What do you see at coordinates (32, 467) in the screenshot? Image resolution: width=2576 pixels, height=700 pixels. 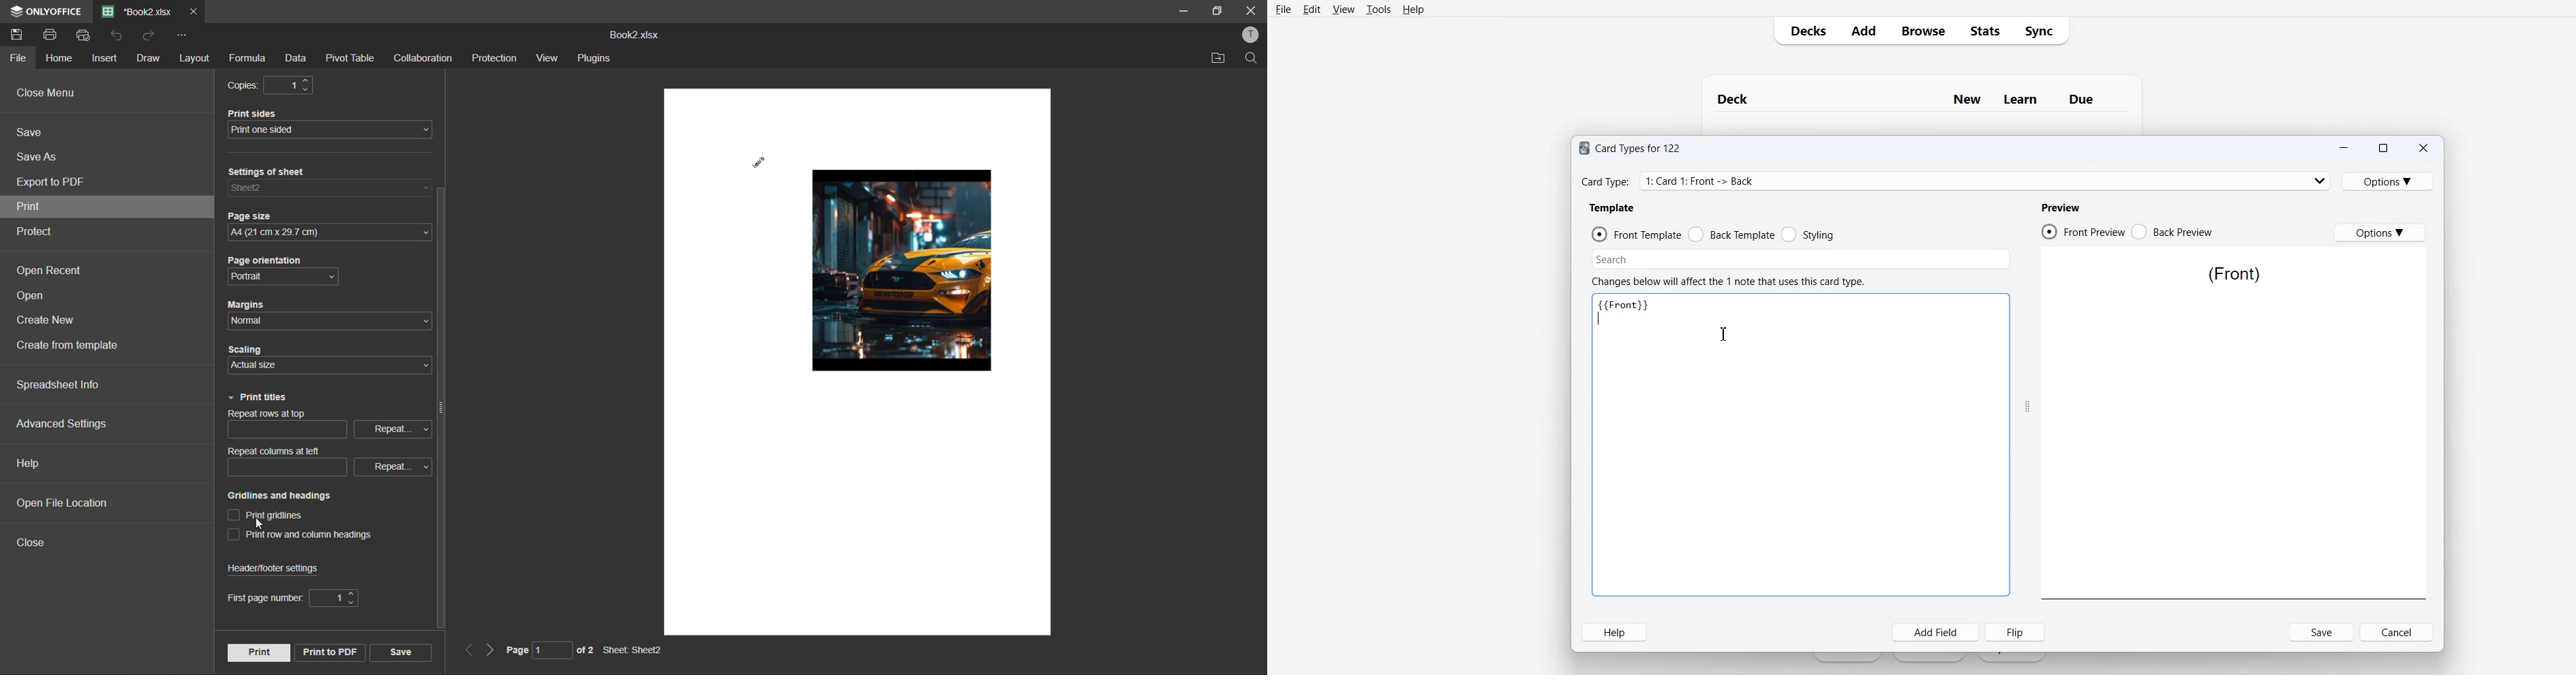 I see `help` at bounding box center [32, 467].